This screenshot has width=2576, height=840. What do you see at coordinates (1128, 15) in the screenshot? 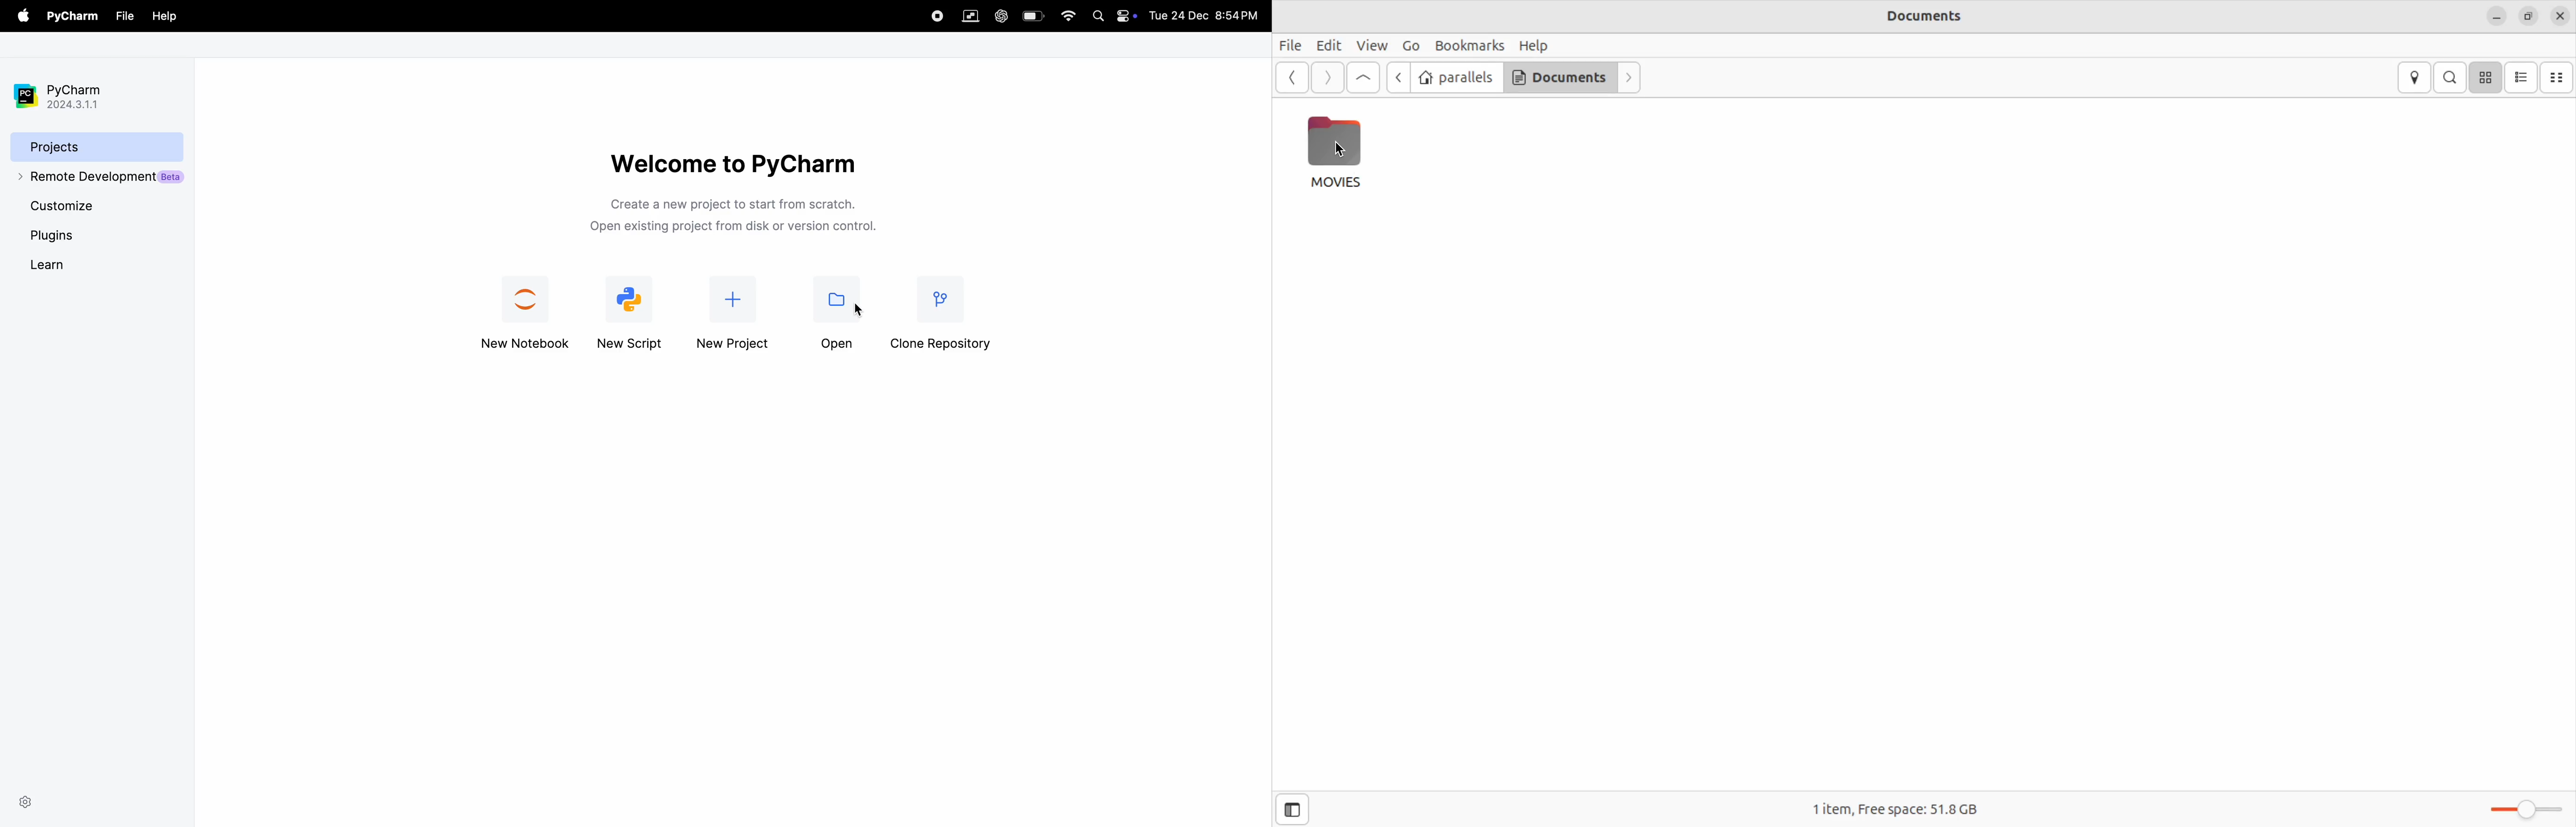
I see `battery` at bounding box center [1128, 15].